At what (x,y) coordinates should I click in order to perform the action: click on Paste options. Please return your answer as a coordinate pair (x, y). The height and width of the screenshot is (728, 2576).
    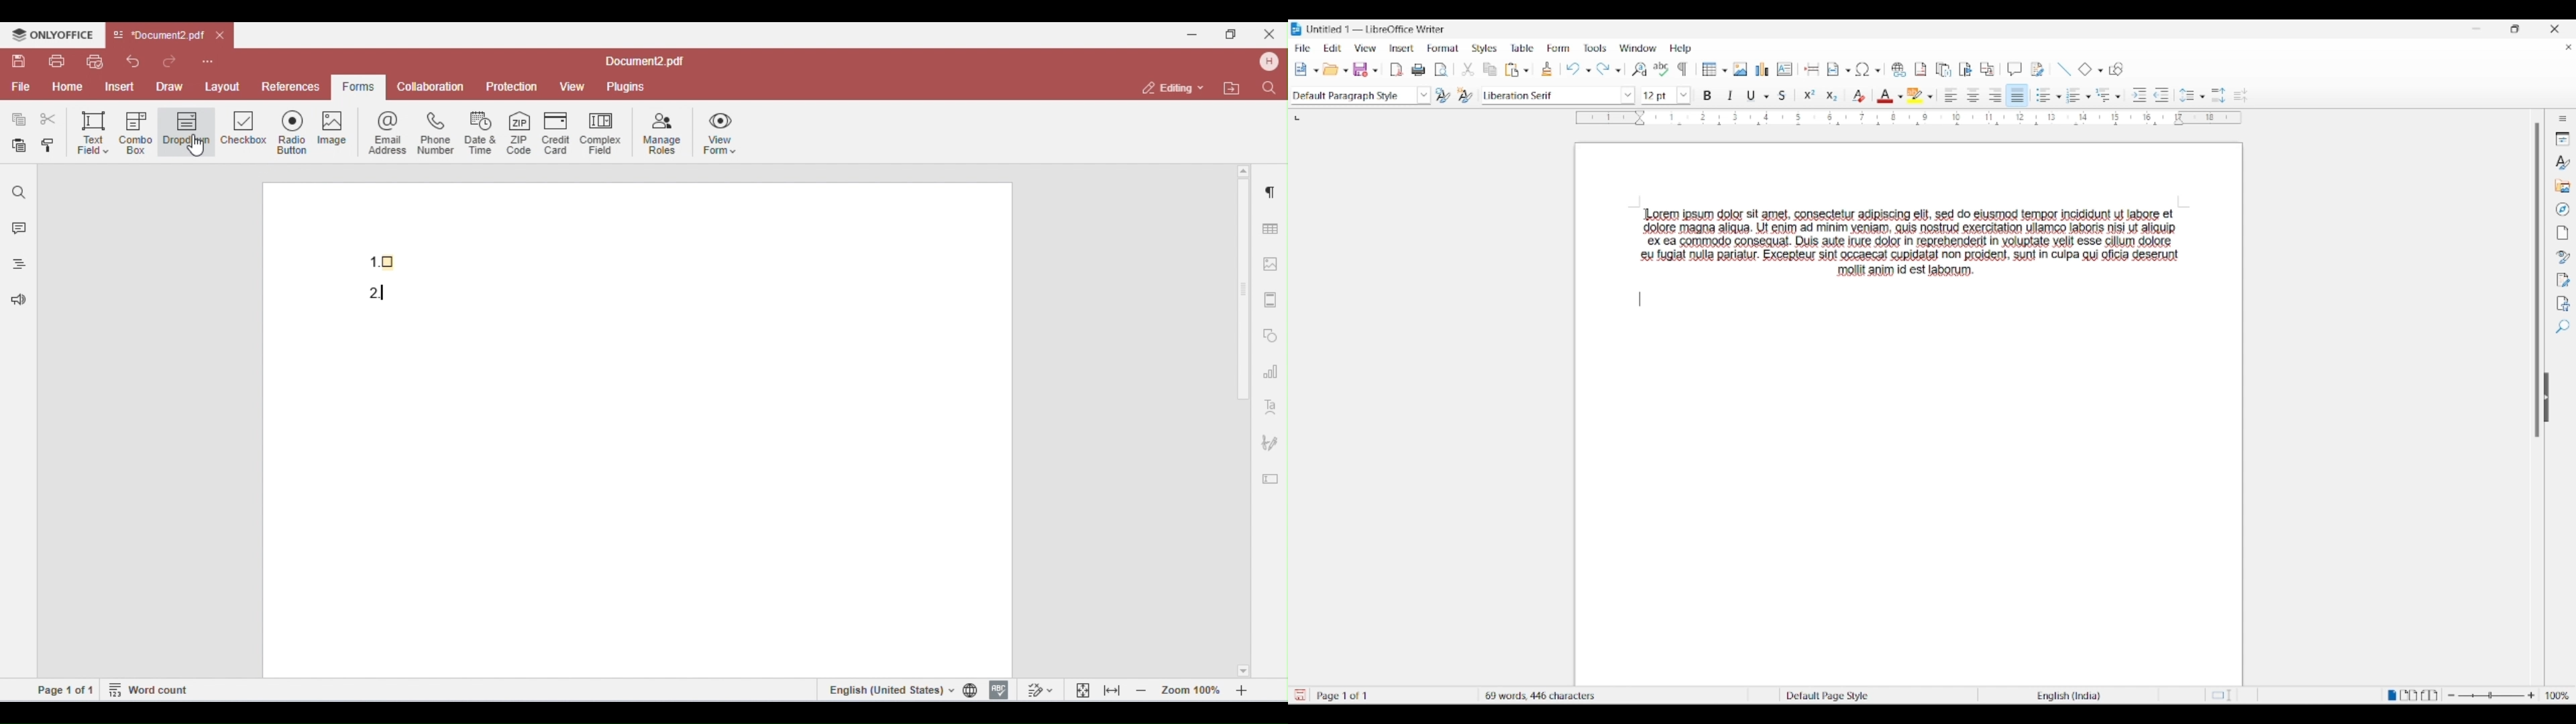
    Looking at the image, I should click on (1526, 70).